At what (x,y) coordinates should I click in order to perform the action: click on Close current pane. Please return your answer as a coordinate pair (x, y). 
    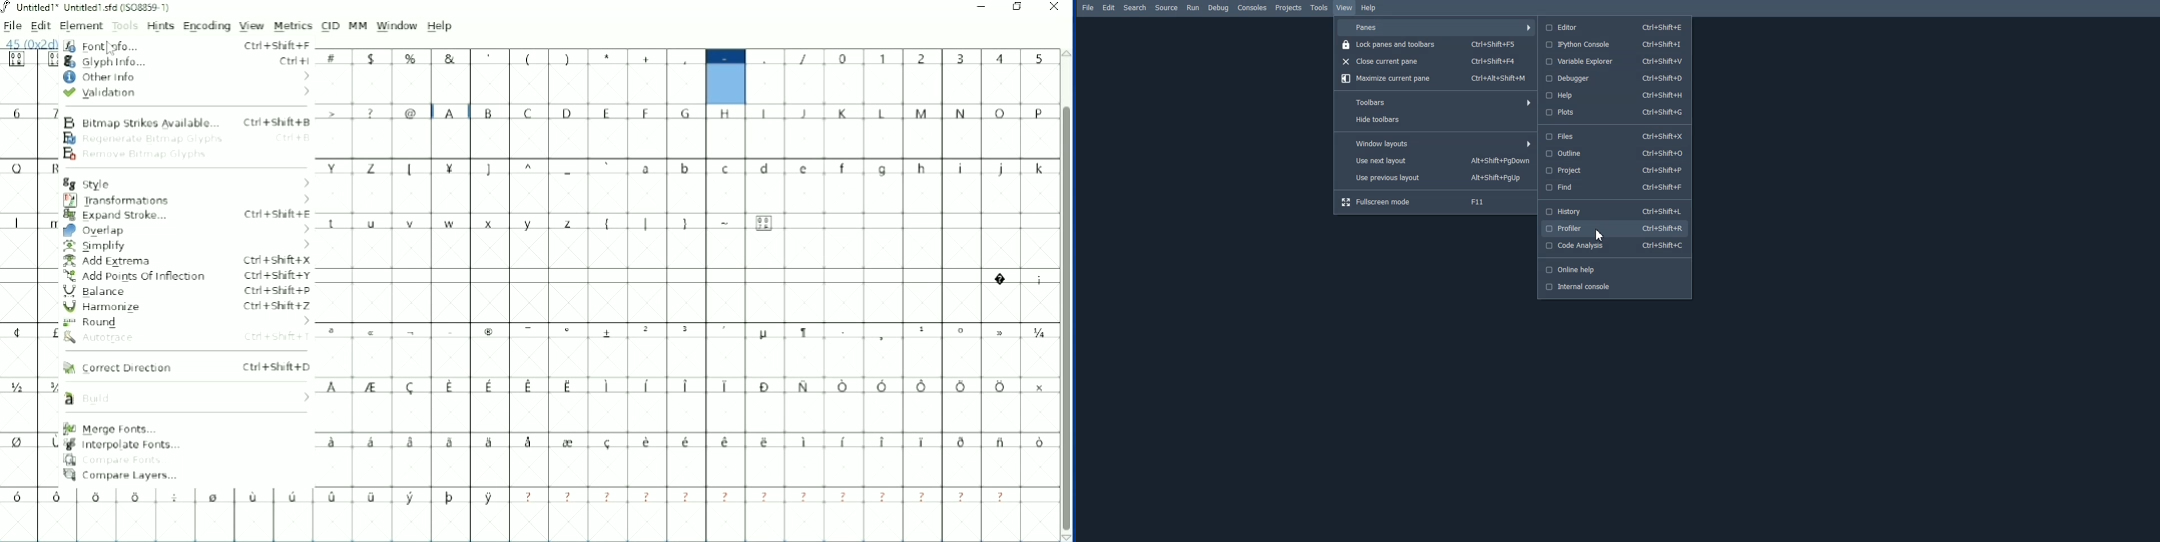
    Looking at the image, I should click on (1438, 61).